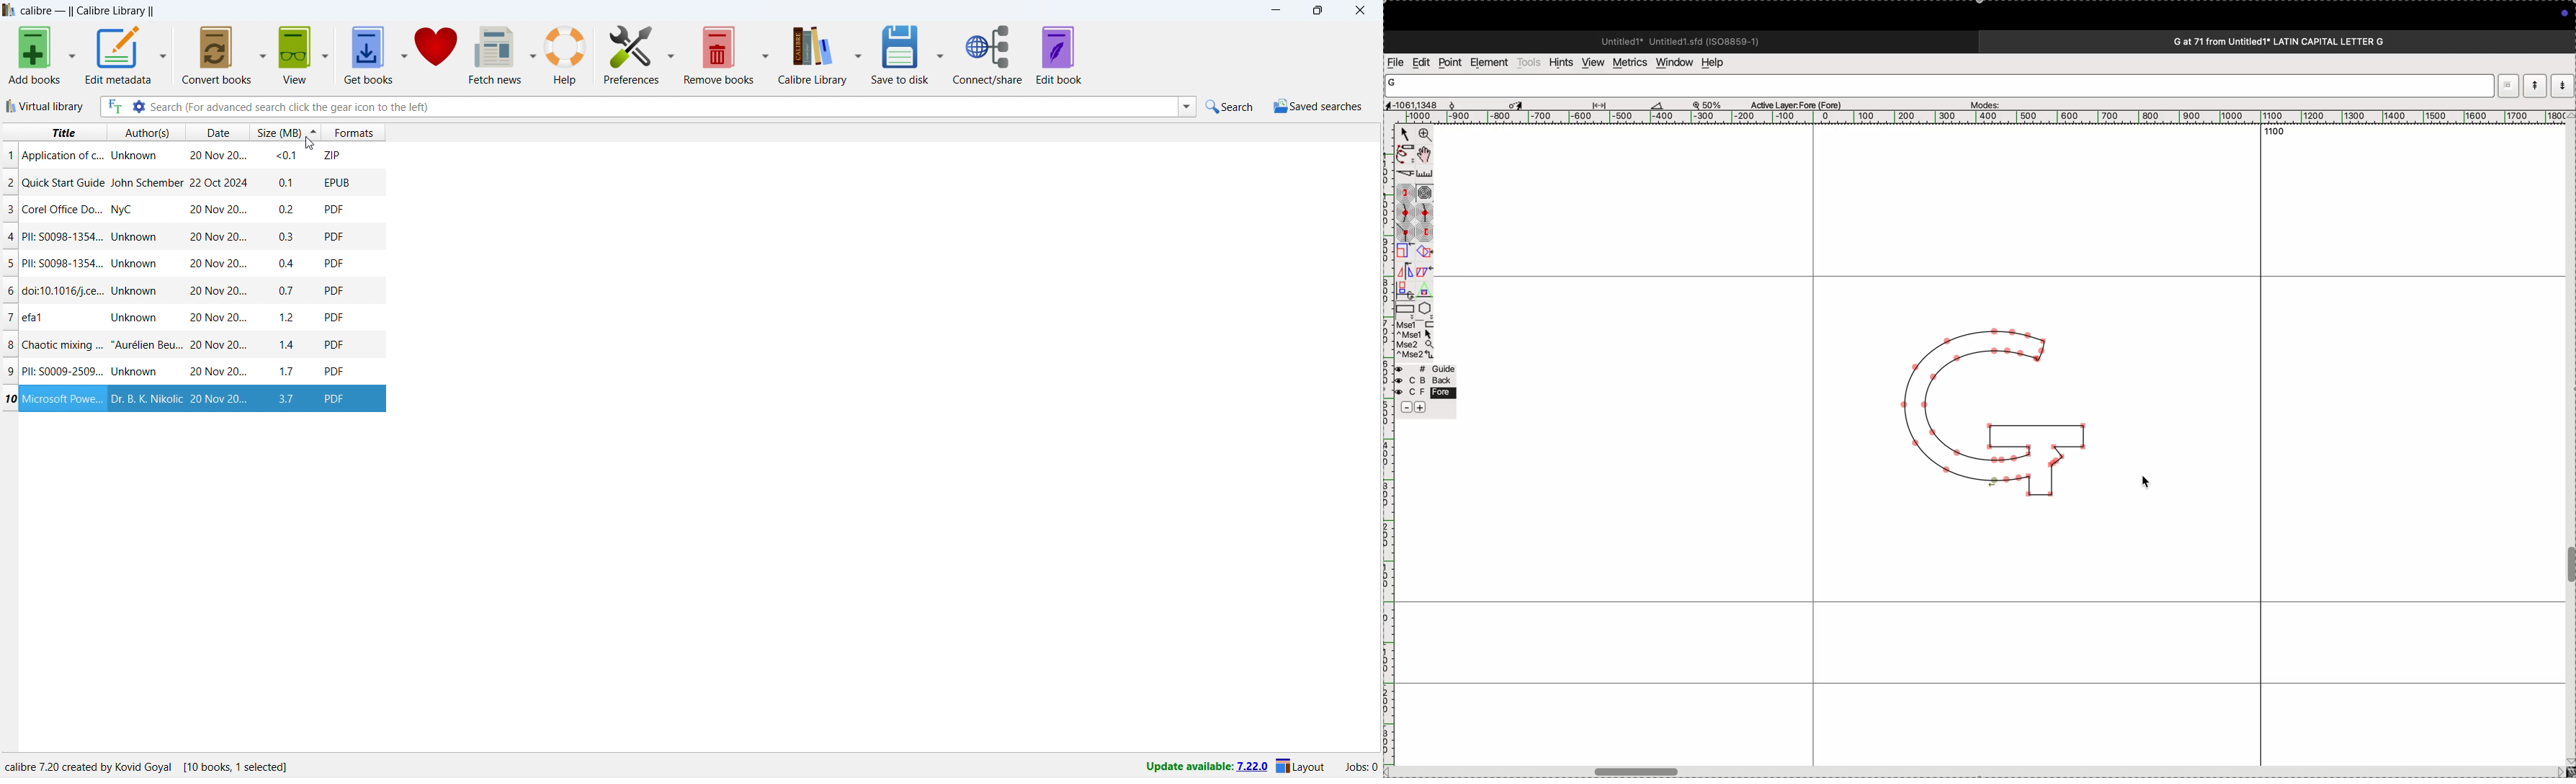 Image resolution: width=2576 pixels, height=784 pixels. I want to click on title, so click(63, 156).